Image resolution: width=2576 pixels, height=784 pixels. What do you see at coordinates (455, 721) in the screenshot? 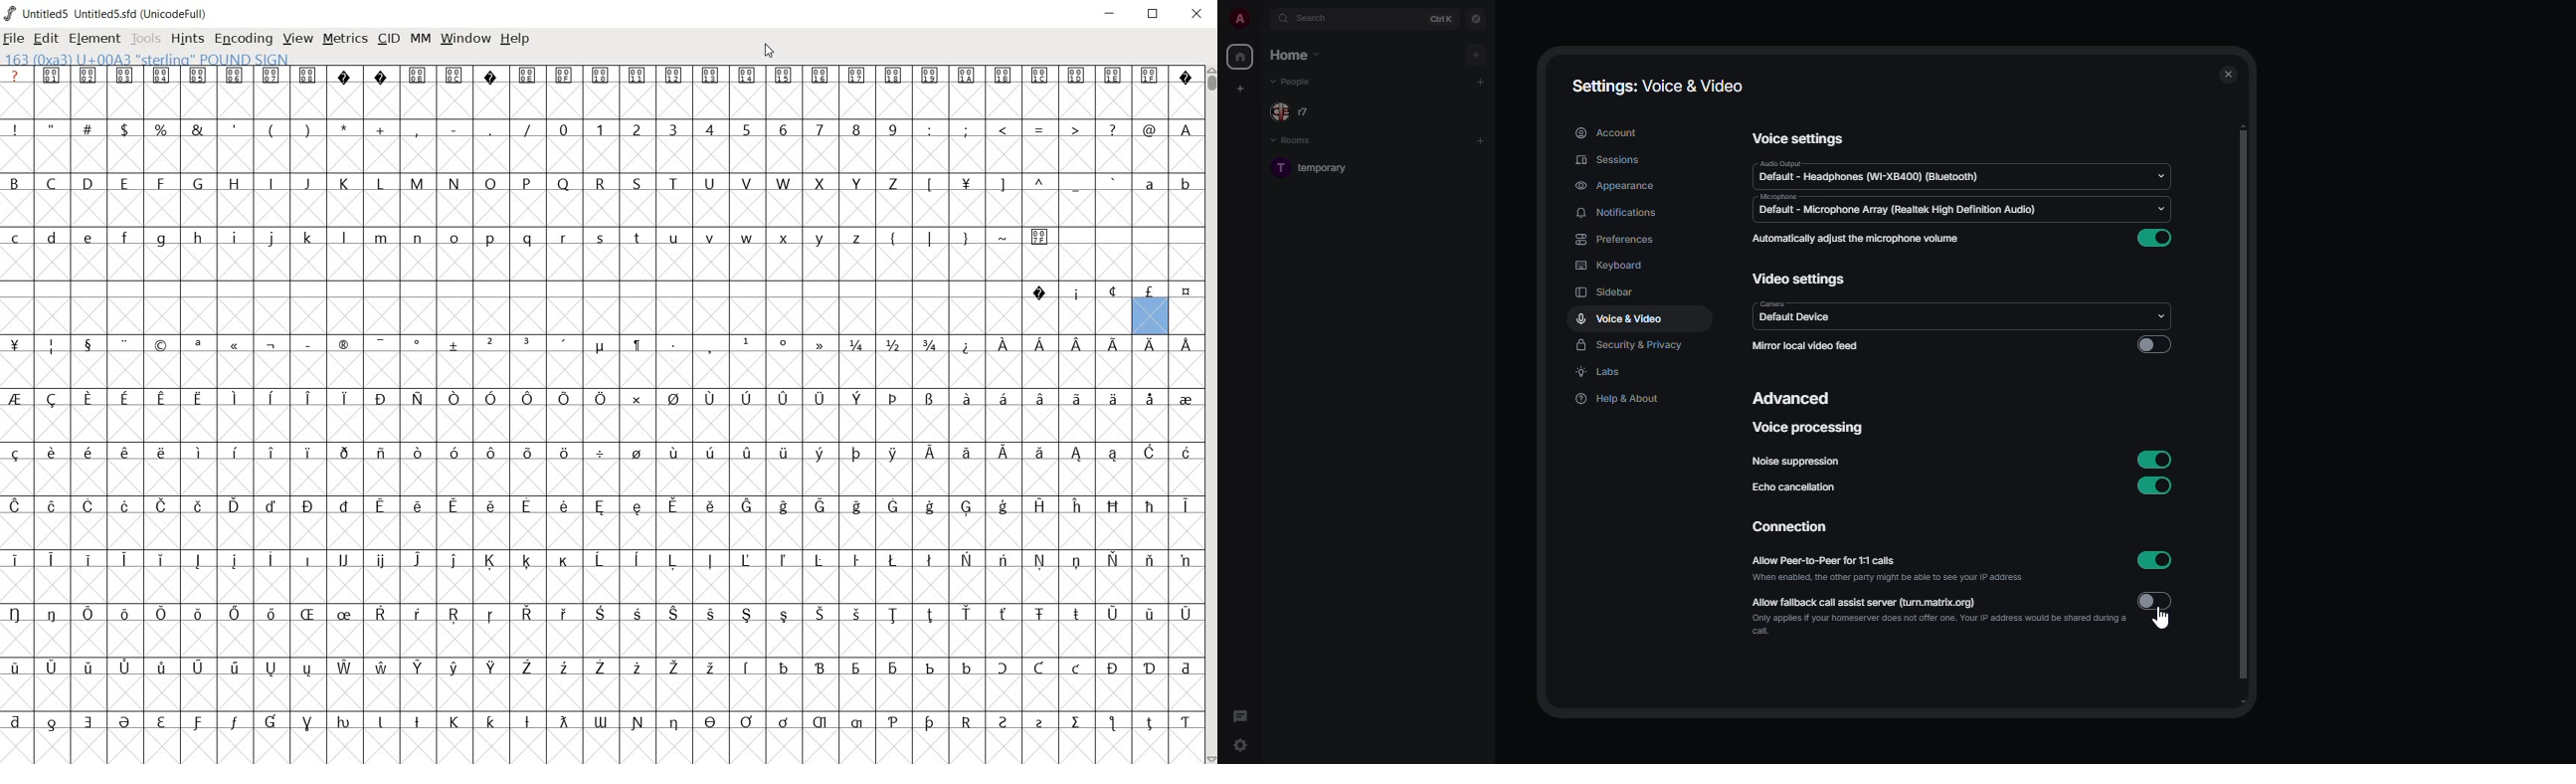
I see `Symbol` at bounding box center [455, 721].